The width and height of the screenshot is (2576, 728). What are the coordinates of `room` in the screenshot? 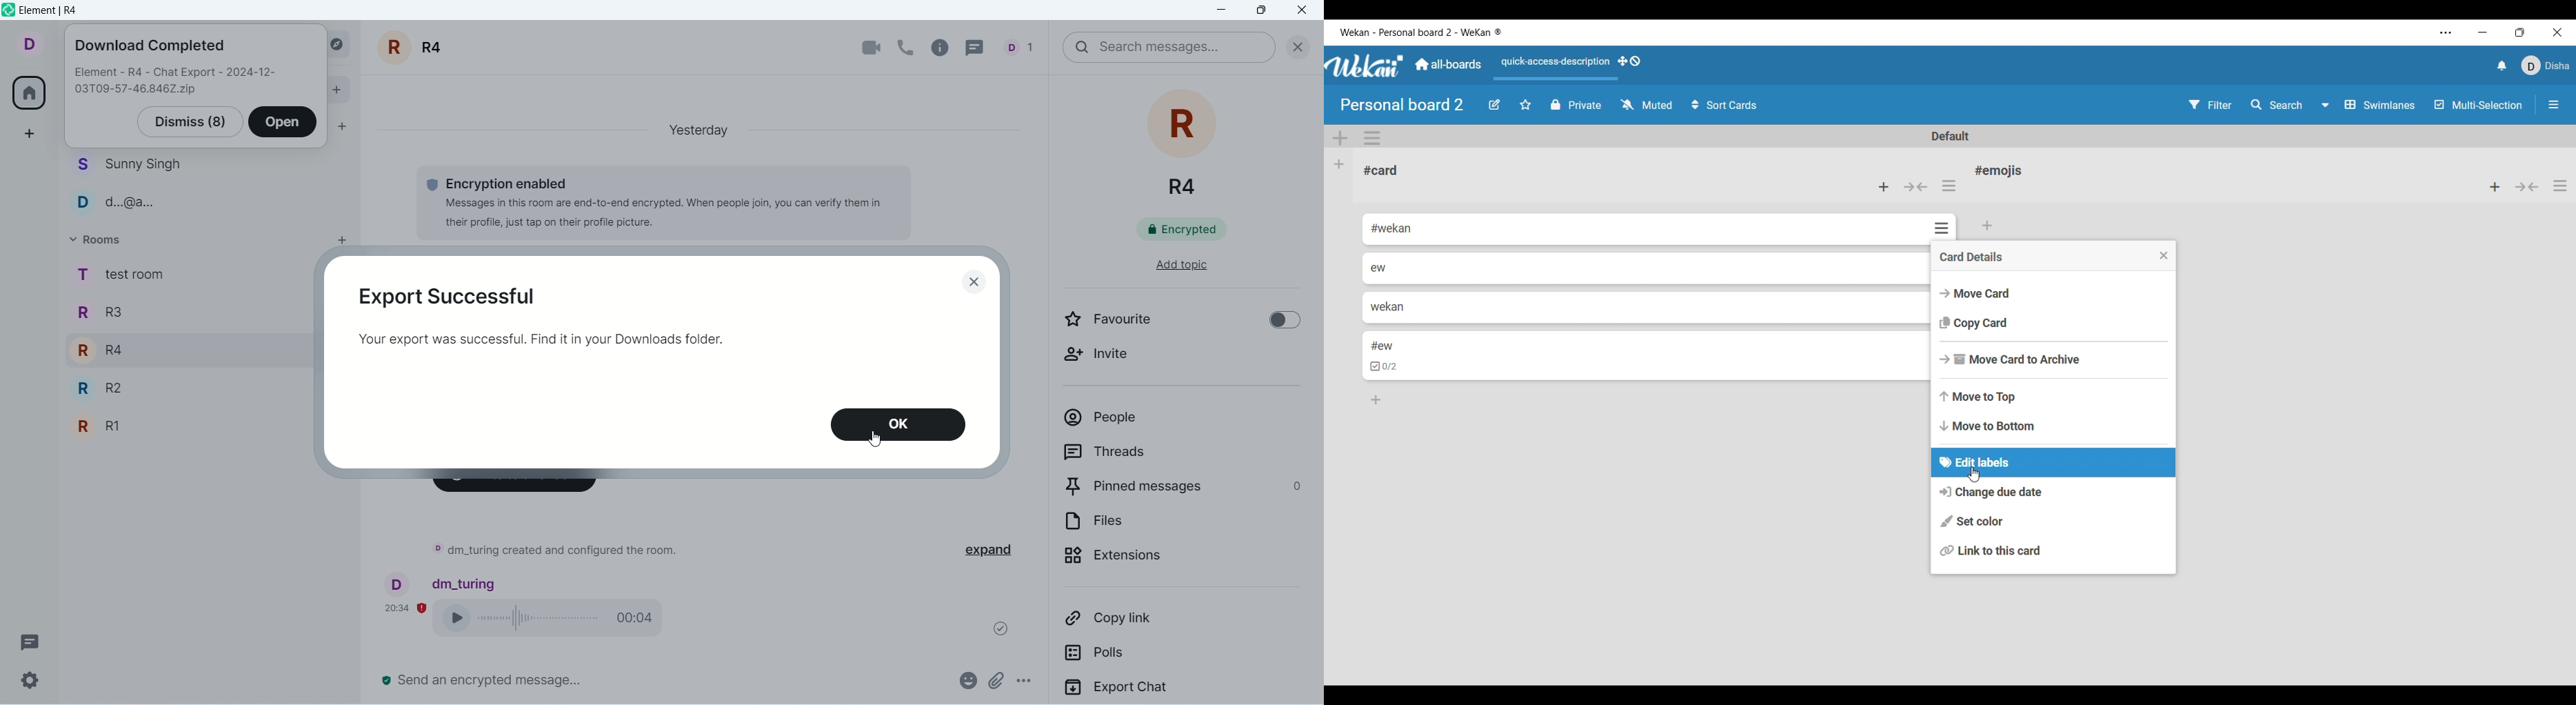 It's located at (415, 48).